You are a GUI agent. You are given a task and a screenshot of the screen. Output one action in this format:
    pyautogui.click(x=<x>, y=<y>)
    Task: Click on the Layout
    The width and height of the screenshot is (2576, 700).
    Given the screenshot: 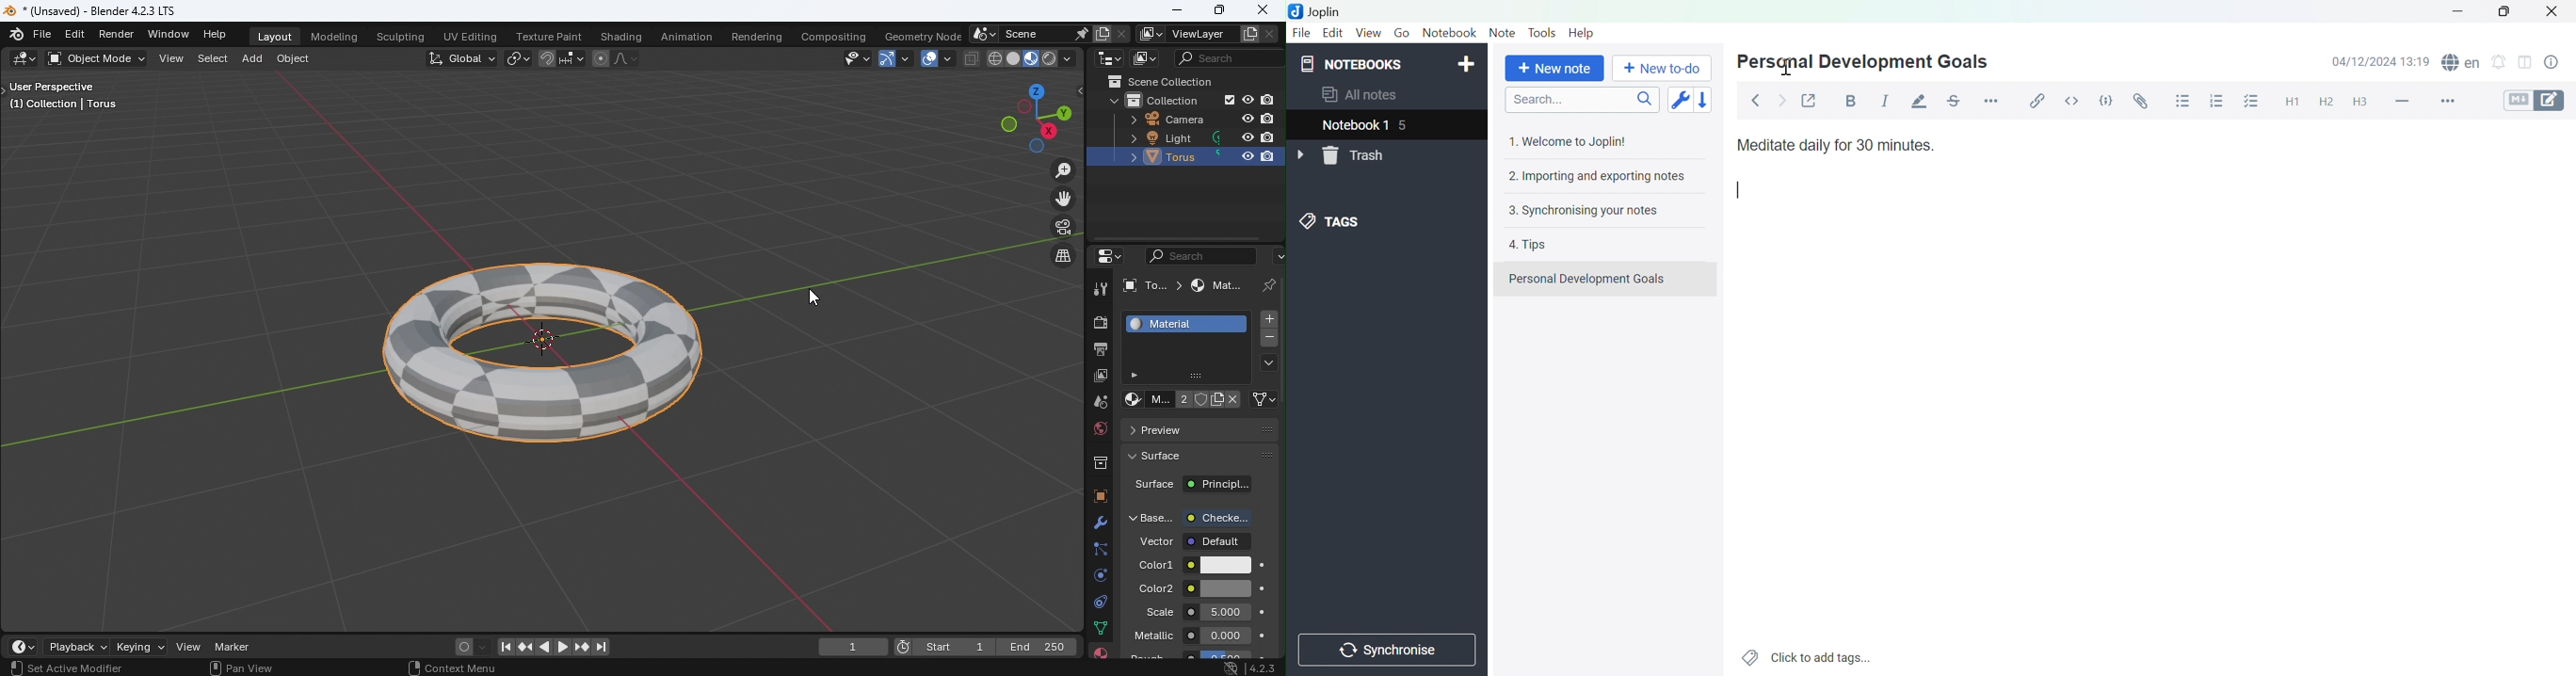 What is the action you would take?
    pyautogui.click(x=276, y=36)
    